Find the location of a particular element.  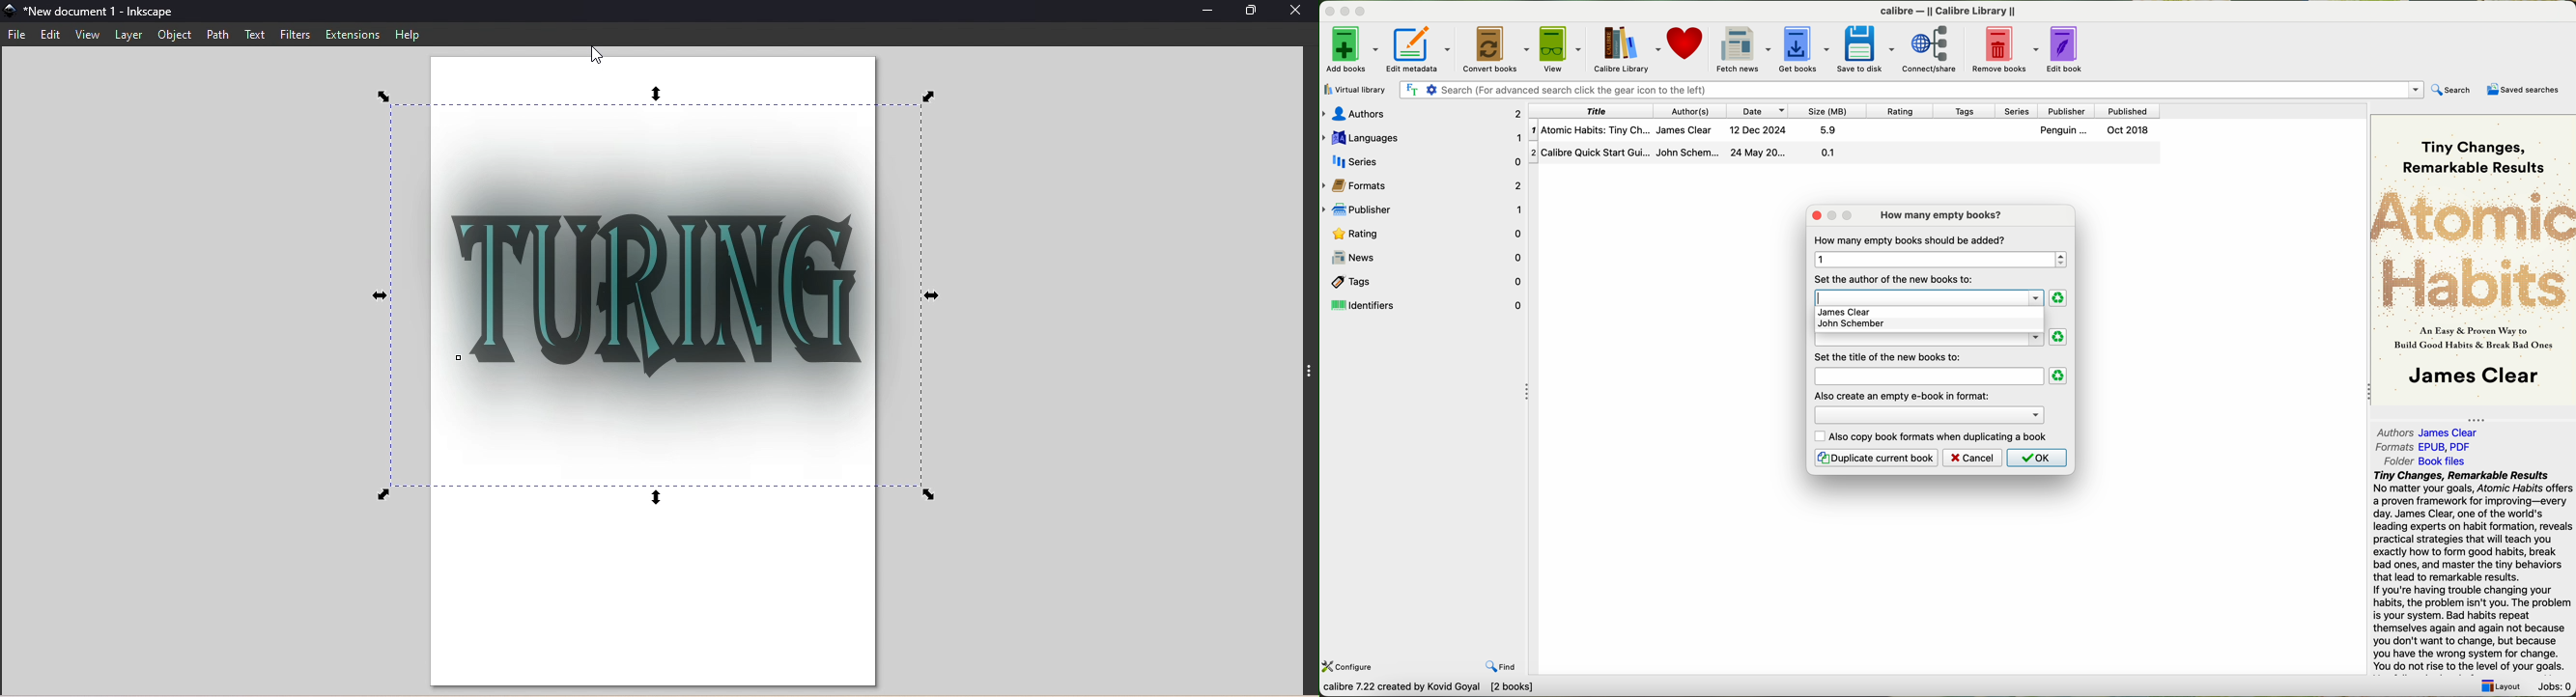

Minimize is located at coordinates (1210, 13).